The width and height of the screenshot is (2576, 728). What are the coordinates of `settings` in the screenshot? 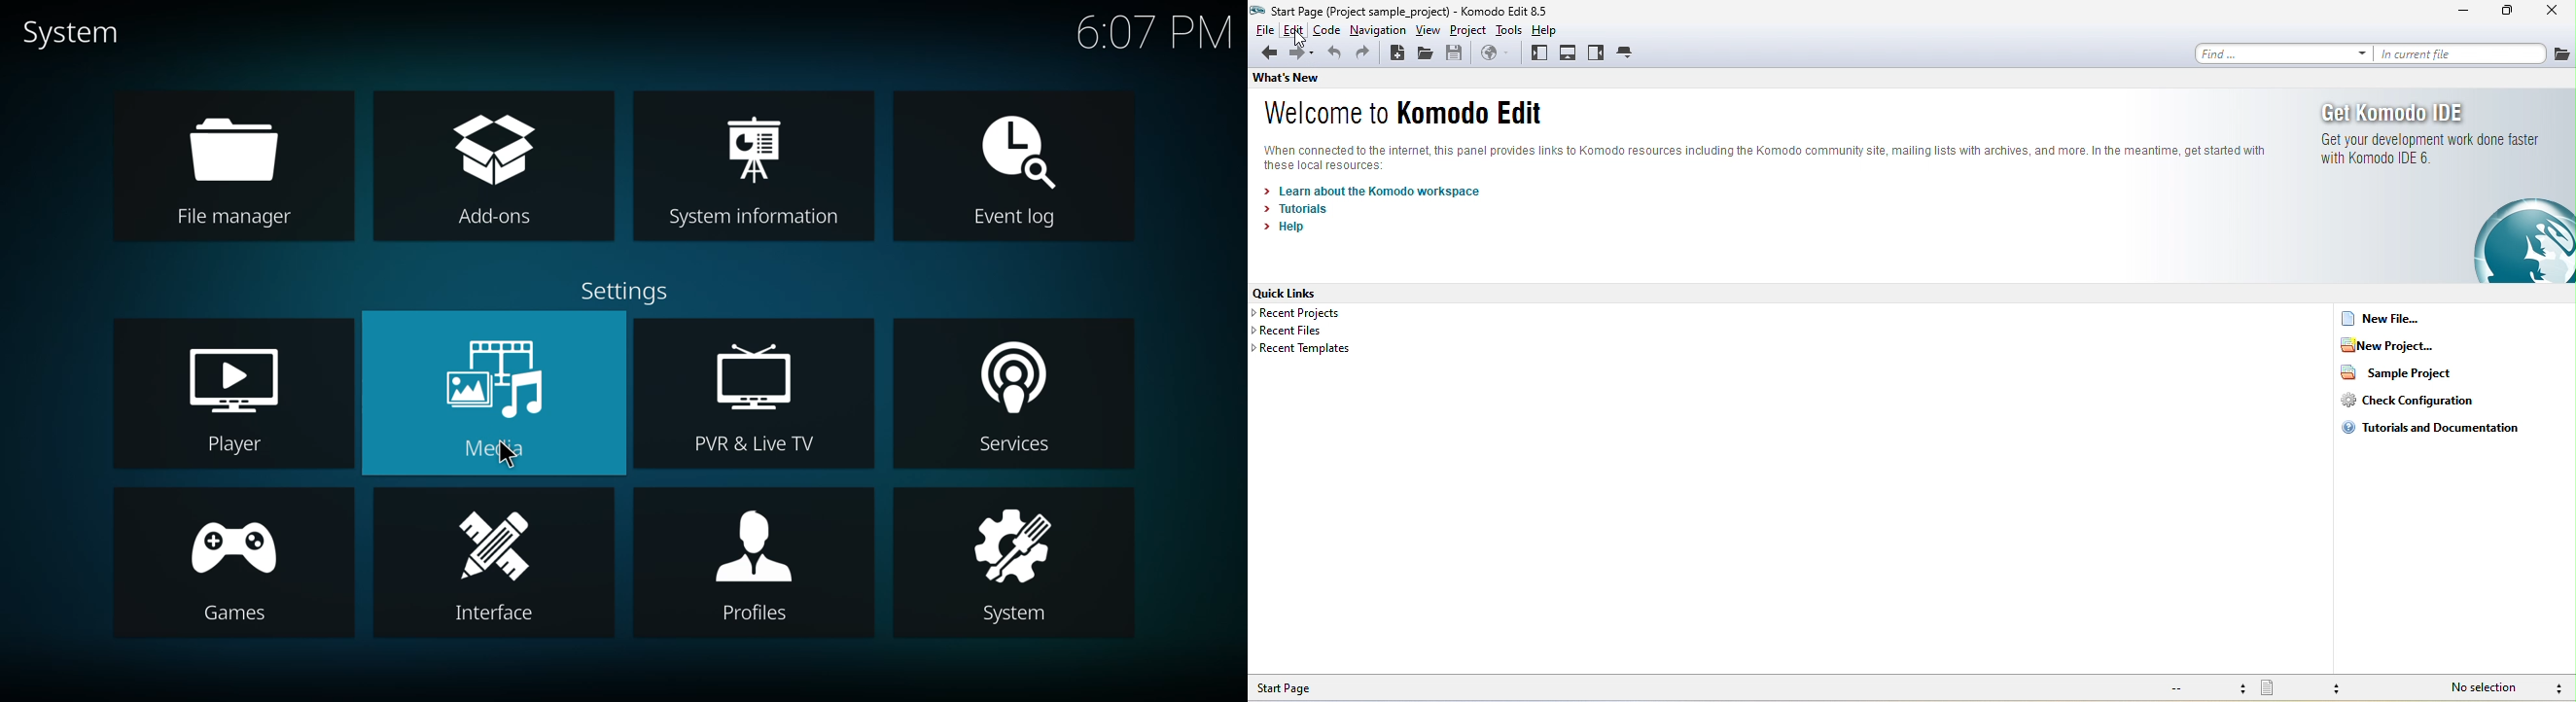 It's located at (628, 291).